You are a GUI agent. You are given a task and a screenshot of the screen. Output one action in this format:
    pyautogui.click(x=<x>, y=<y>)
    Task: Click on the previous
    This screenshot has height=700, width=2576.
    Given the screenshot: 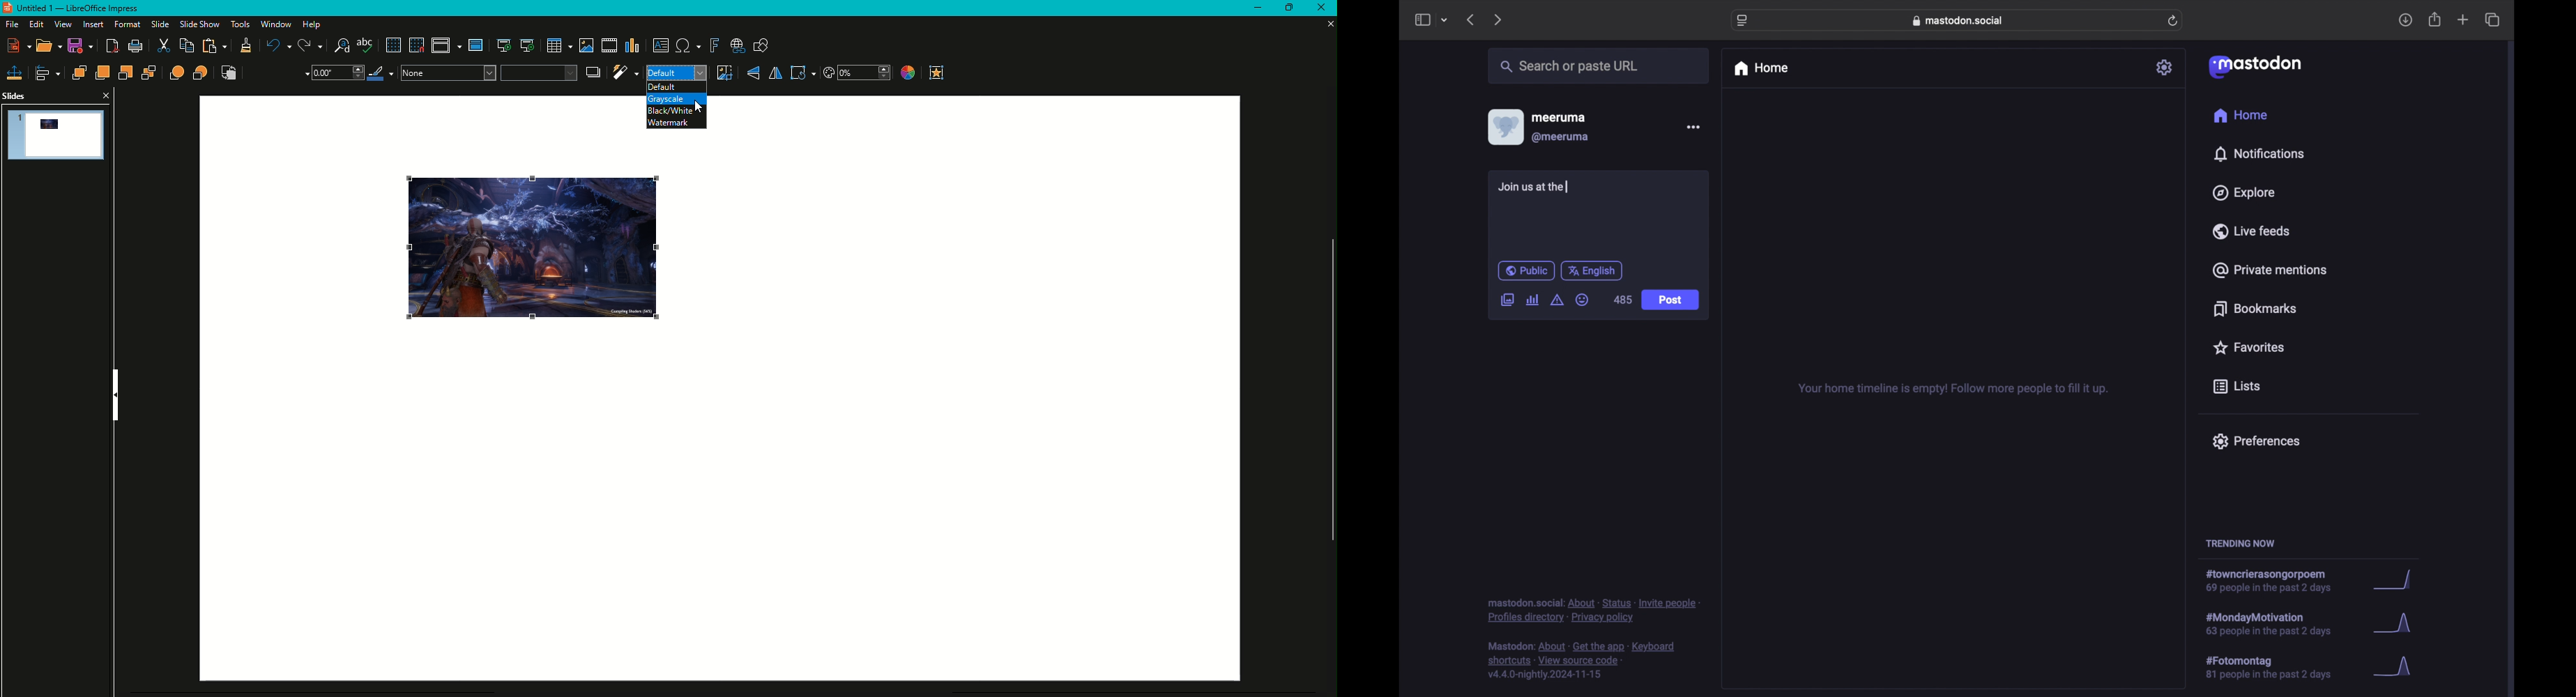 What is the action you would take?
    pyautogui.click(x=1470, y=19)
    